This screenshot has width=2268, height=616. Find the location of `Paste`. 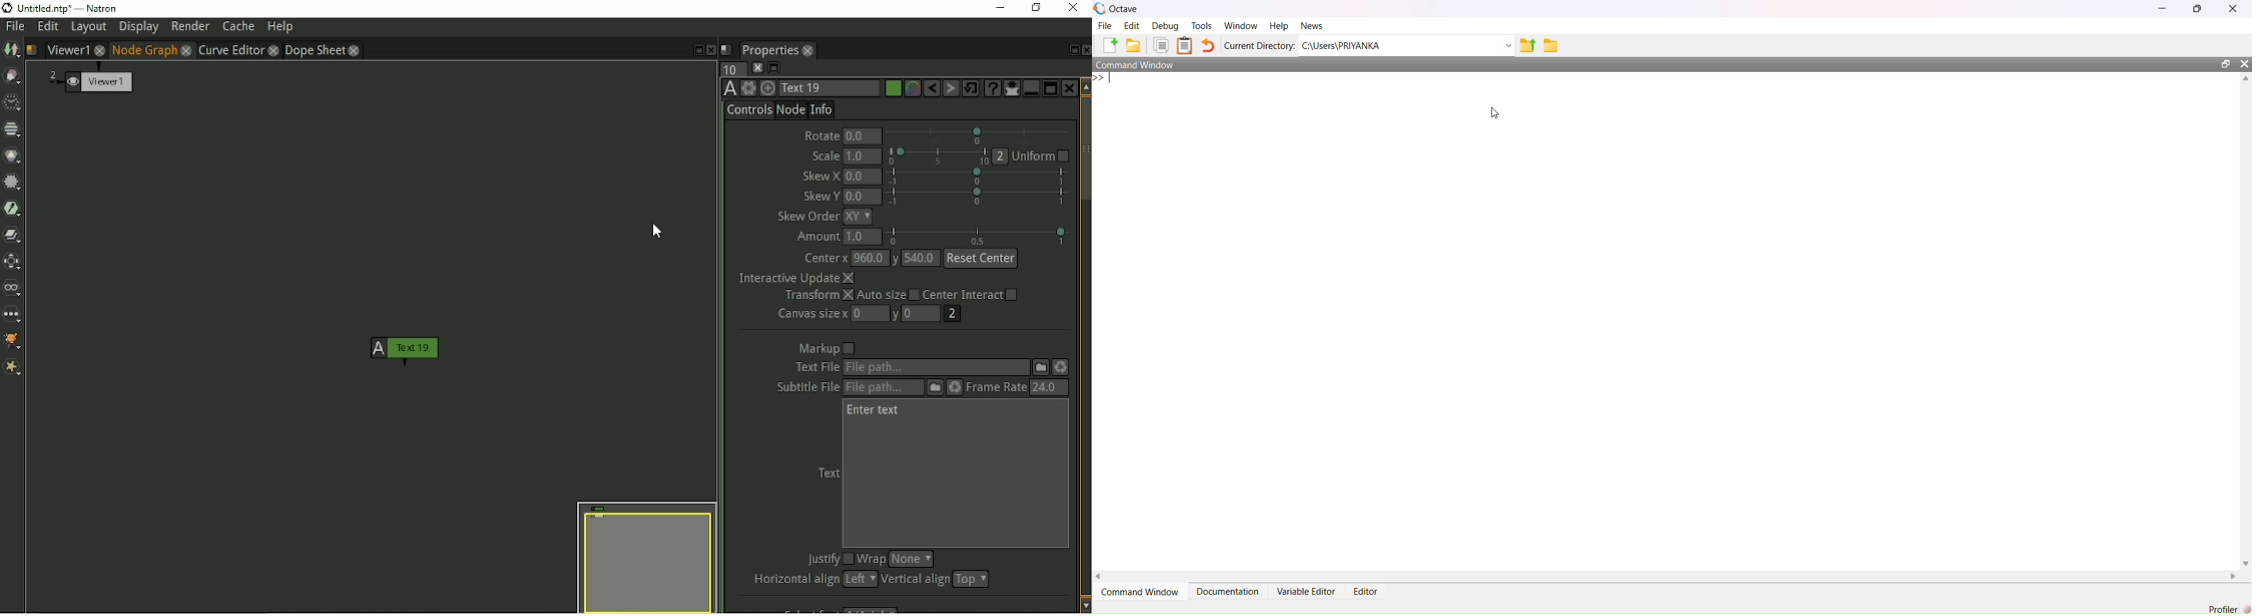

Paste is located at coordinates (1186, 45).